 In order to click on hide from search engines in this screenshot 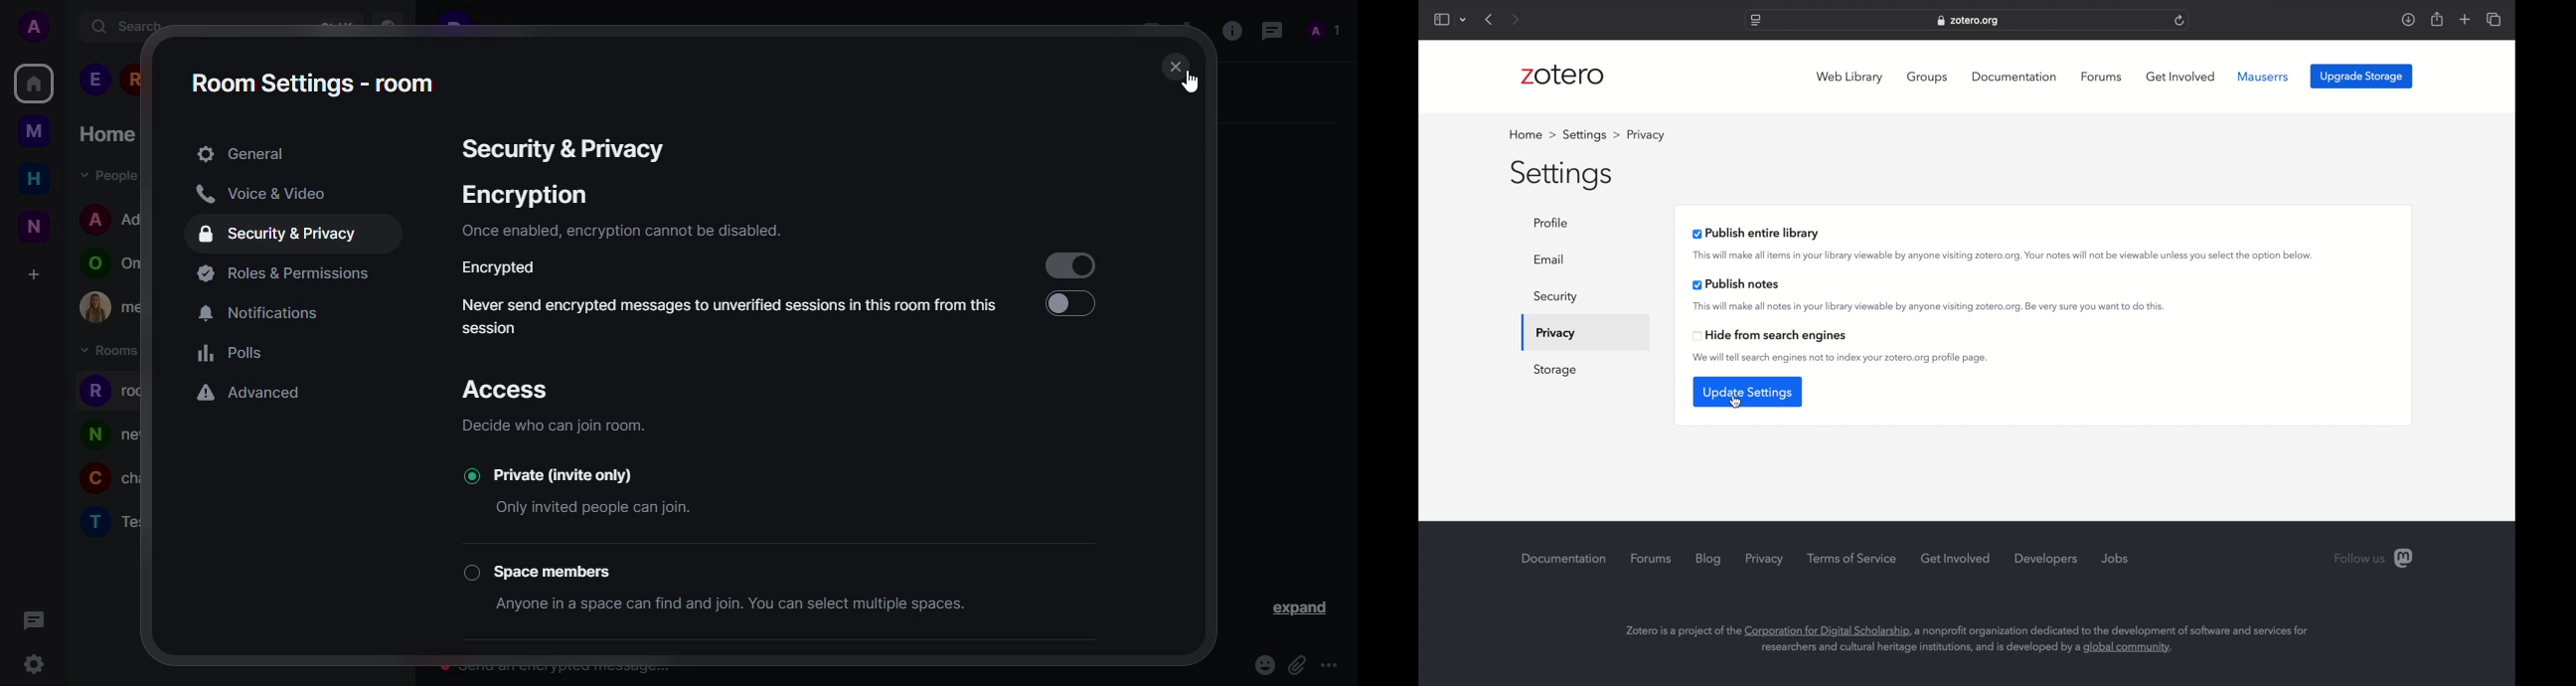, I will do `click(1770, 336)`.